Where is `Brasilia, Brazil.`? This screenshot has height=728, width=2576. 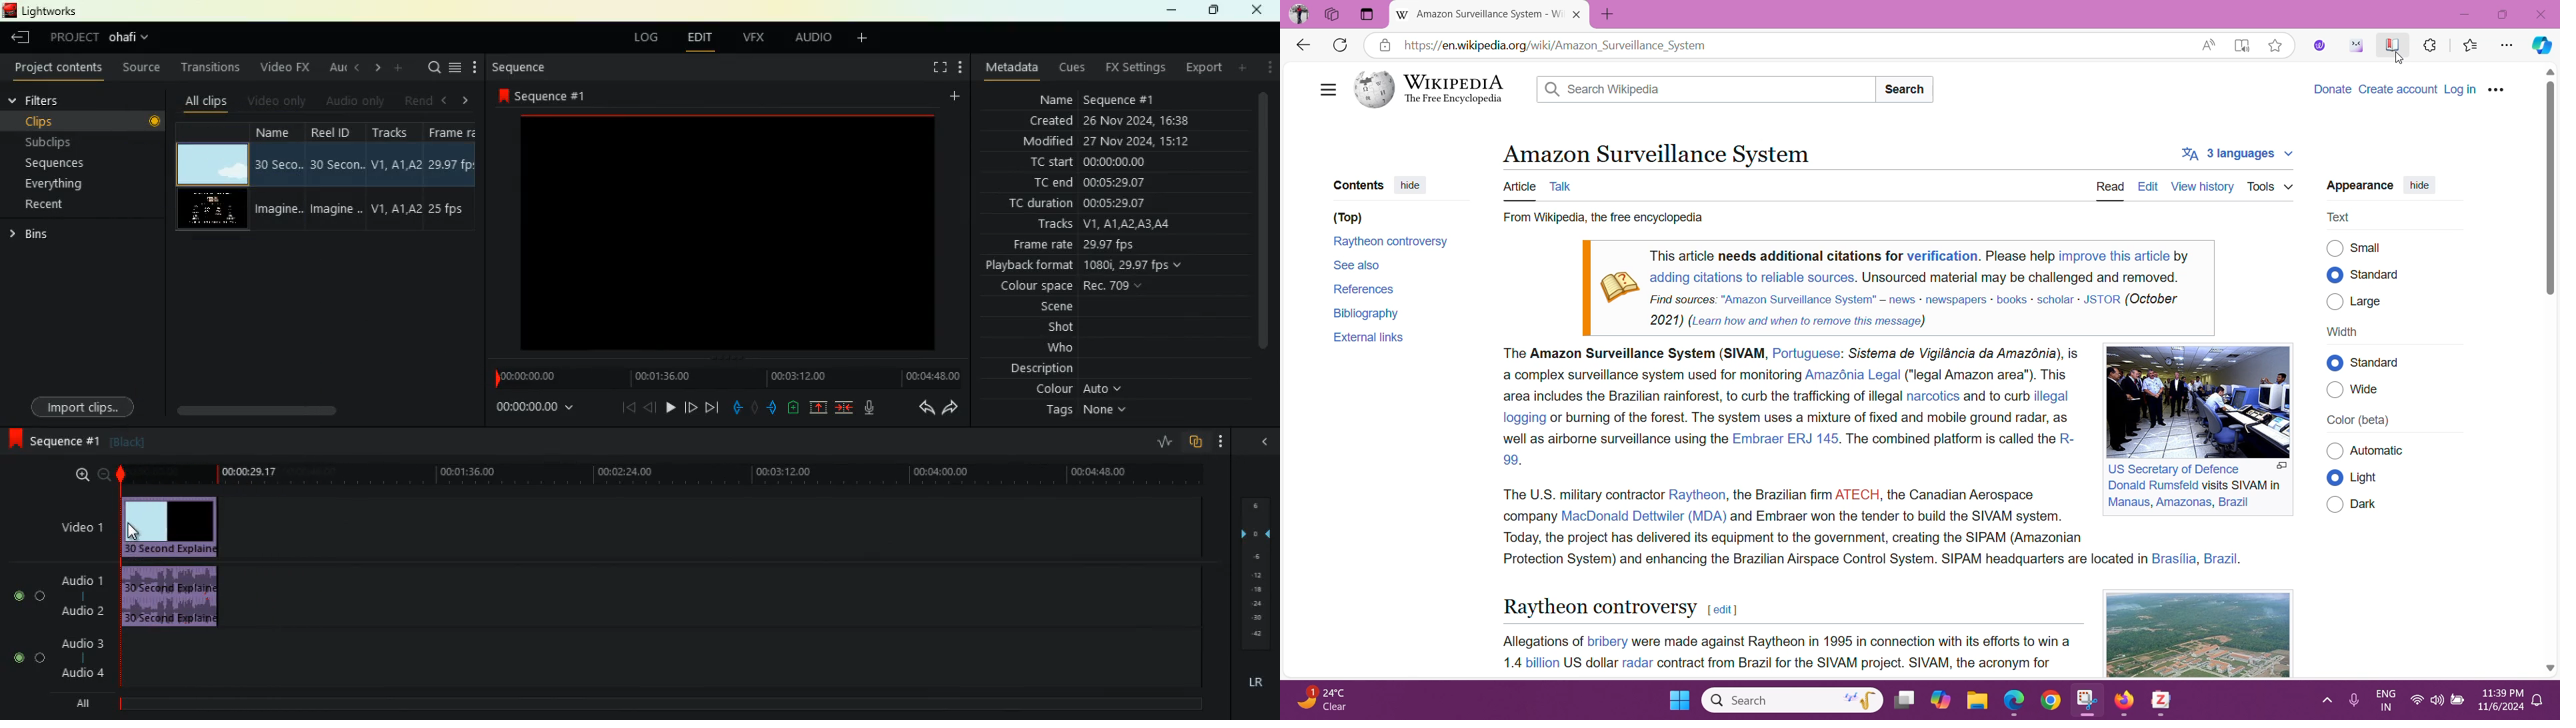
Brasilia, Brazil. is located at coordinates (2199, 559).